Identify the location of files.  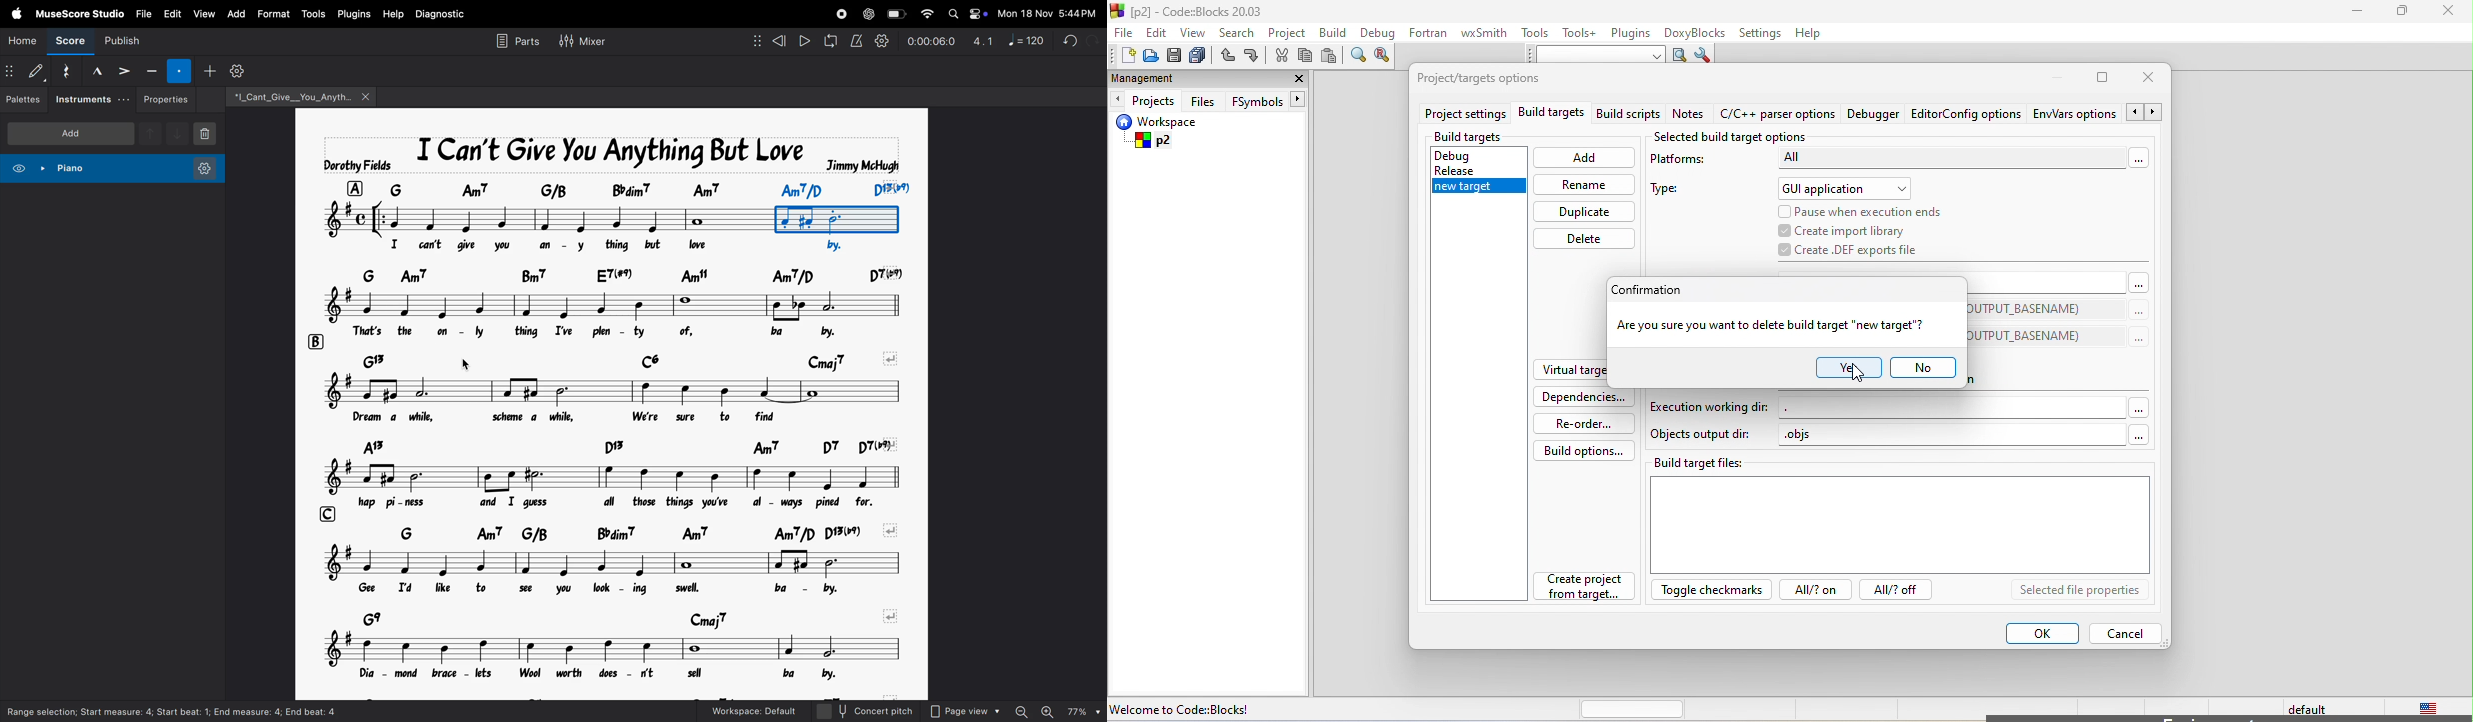
(1204, 100).